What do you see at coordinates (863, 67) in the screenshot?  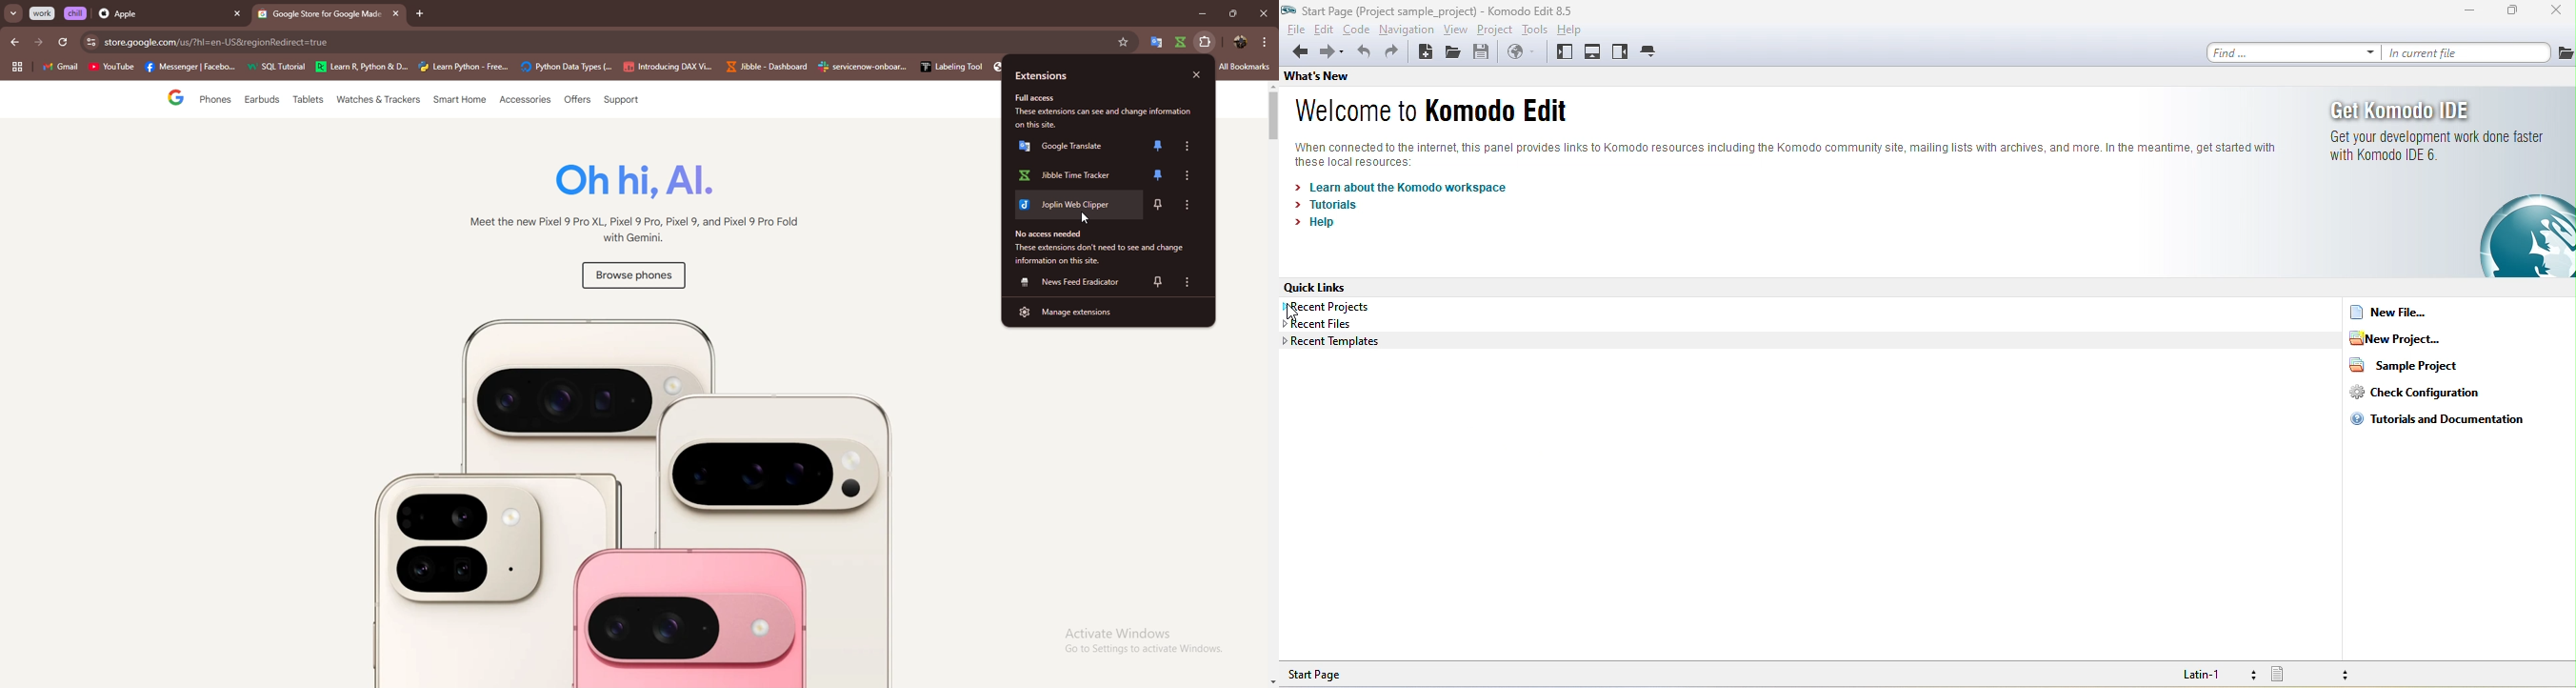 I see `he
<£ senvicenow-onboar...` at bounding box center [863, 67].